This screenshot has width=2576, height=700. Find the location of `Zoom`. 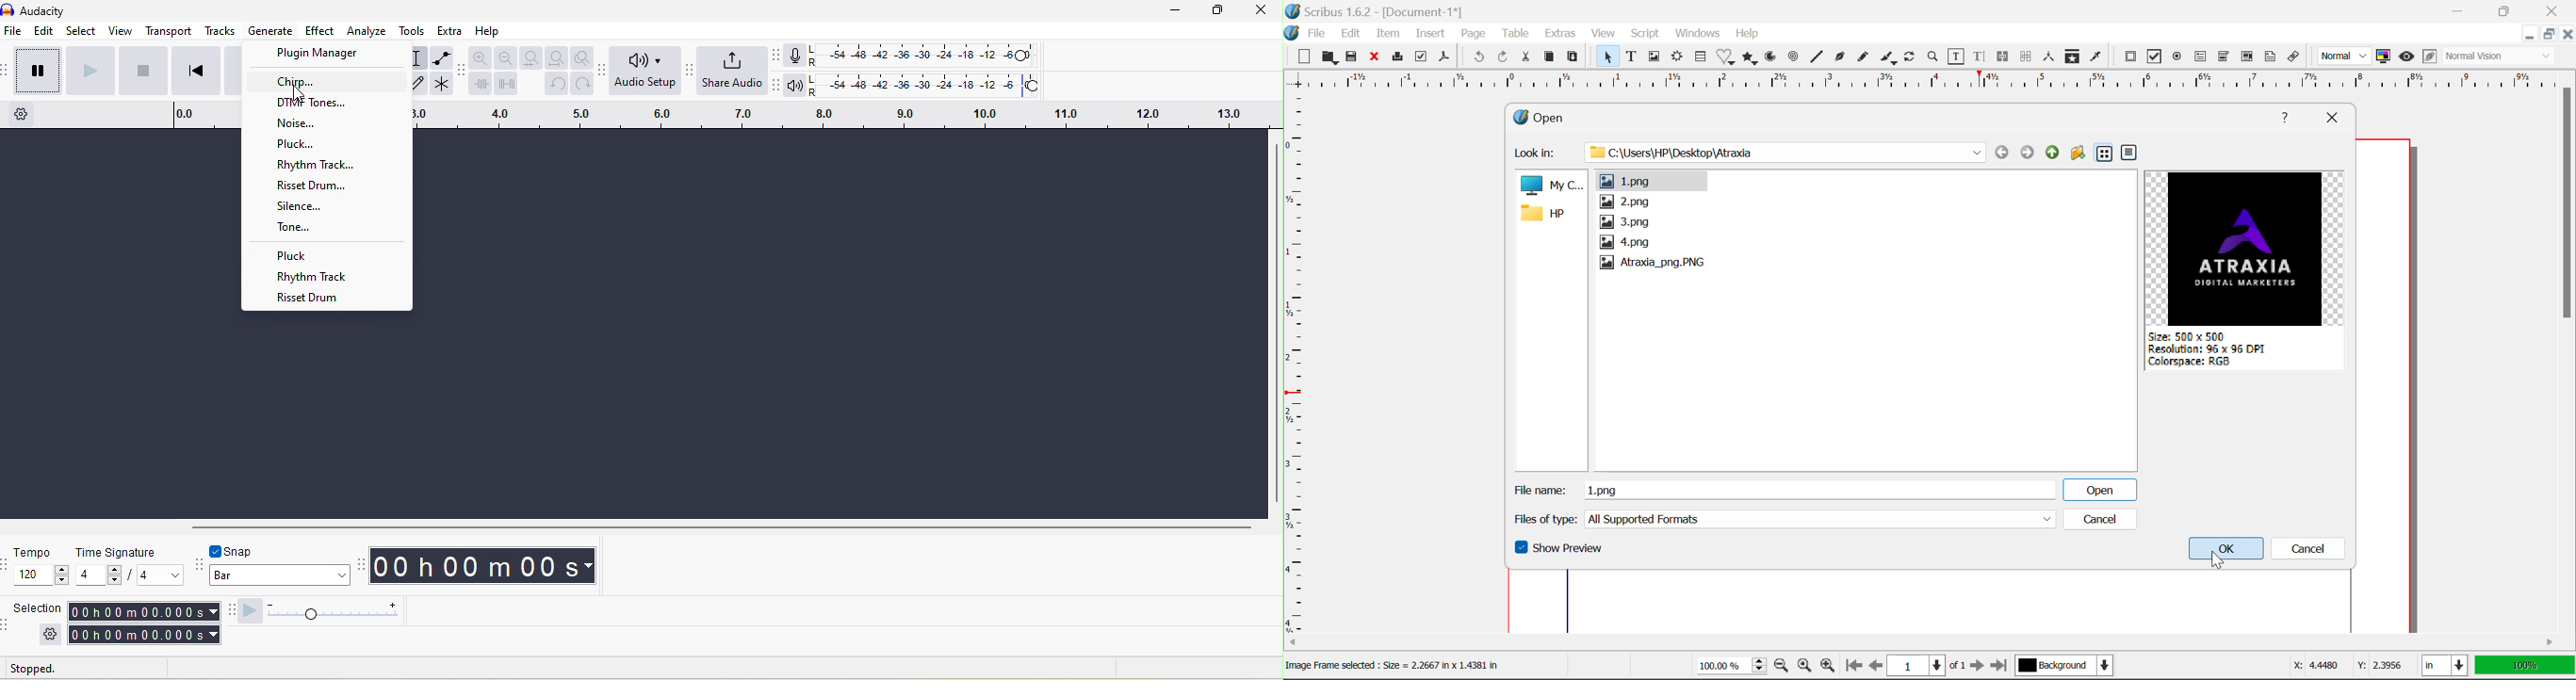

Zoom is located at coordinates (1935, 59).